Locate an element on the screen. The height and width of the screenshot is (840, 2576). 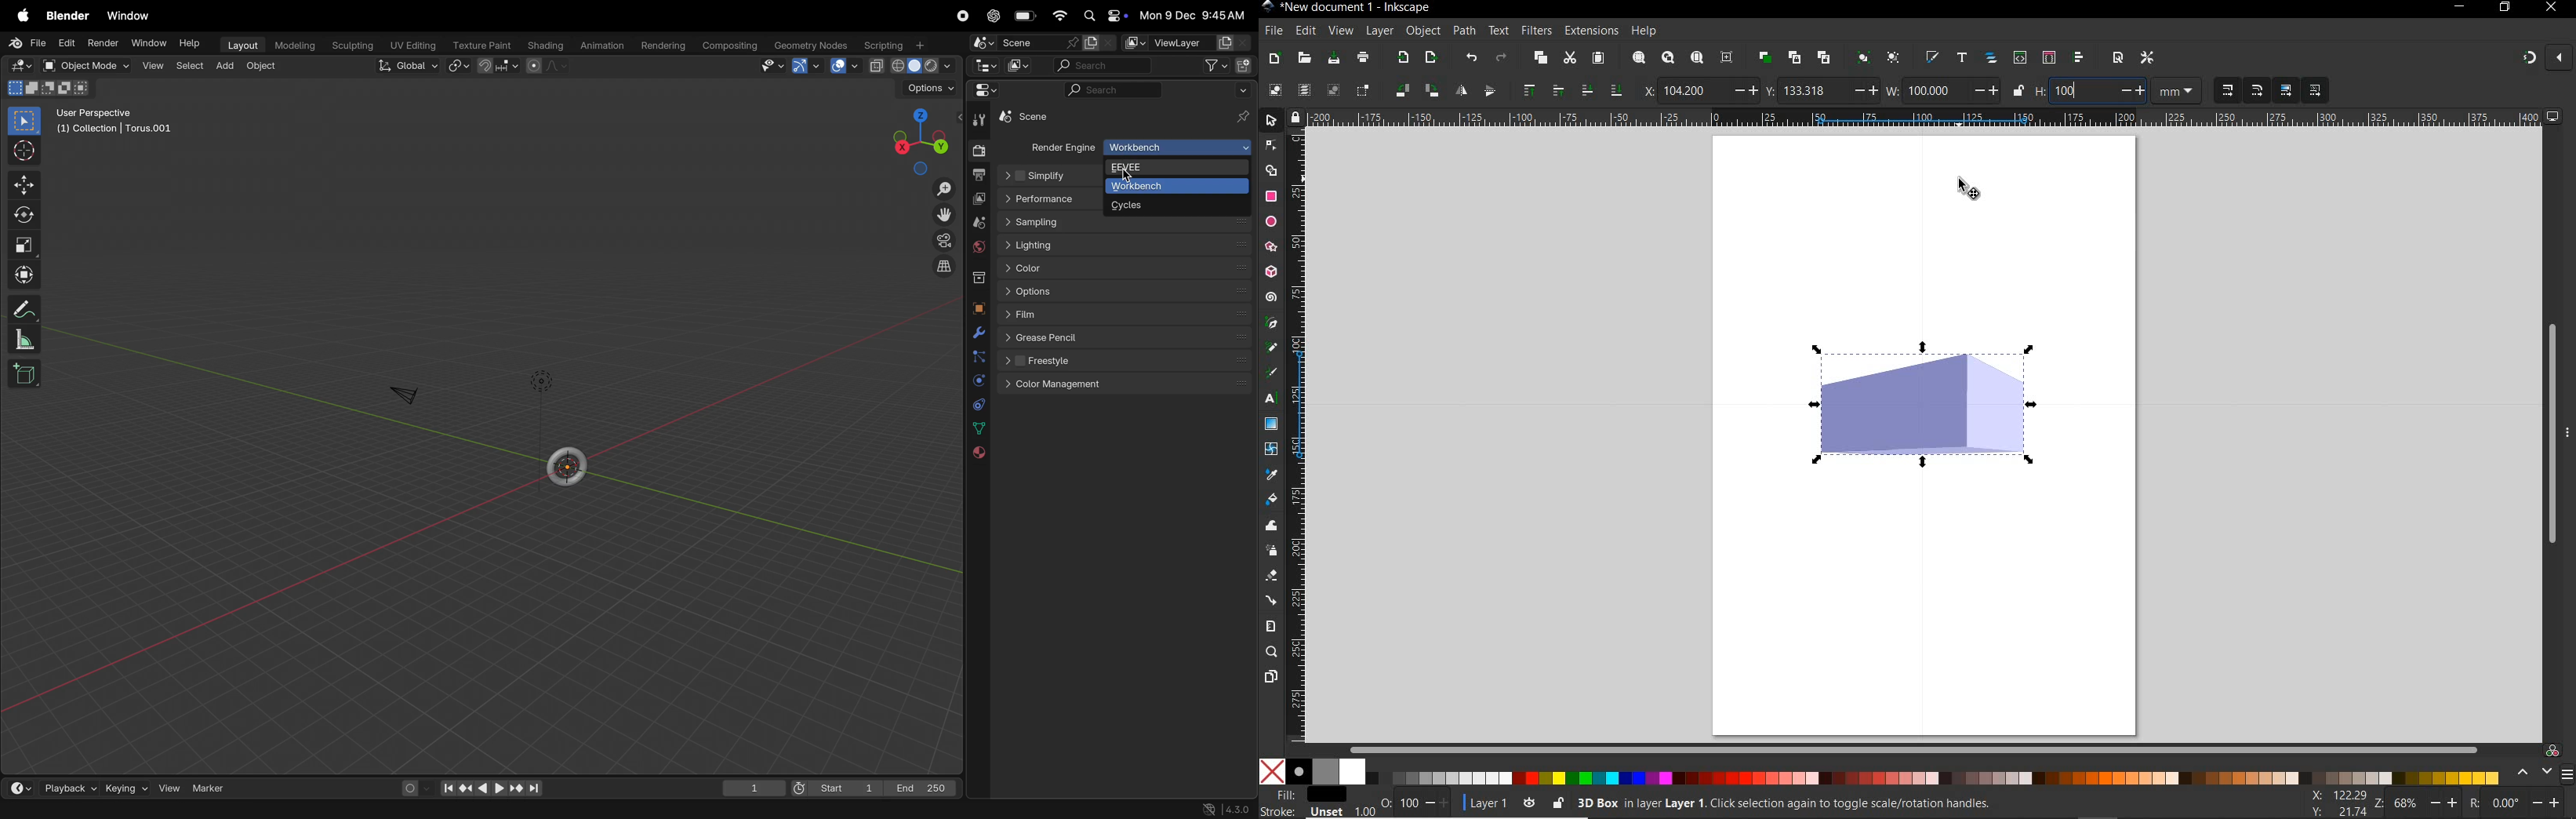
apple widgets is located at coordinates (1105, 14).